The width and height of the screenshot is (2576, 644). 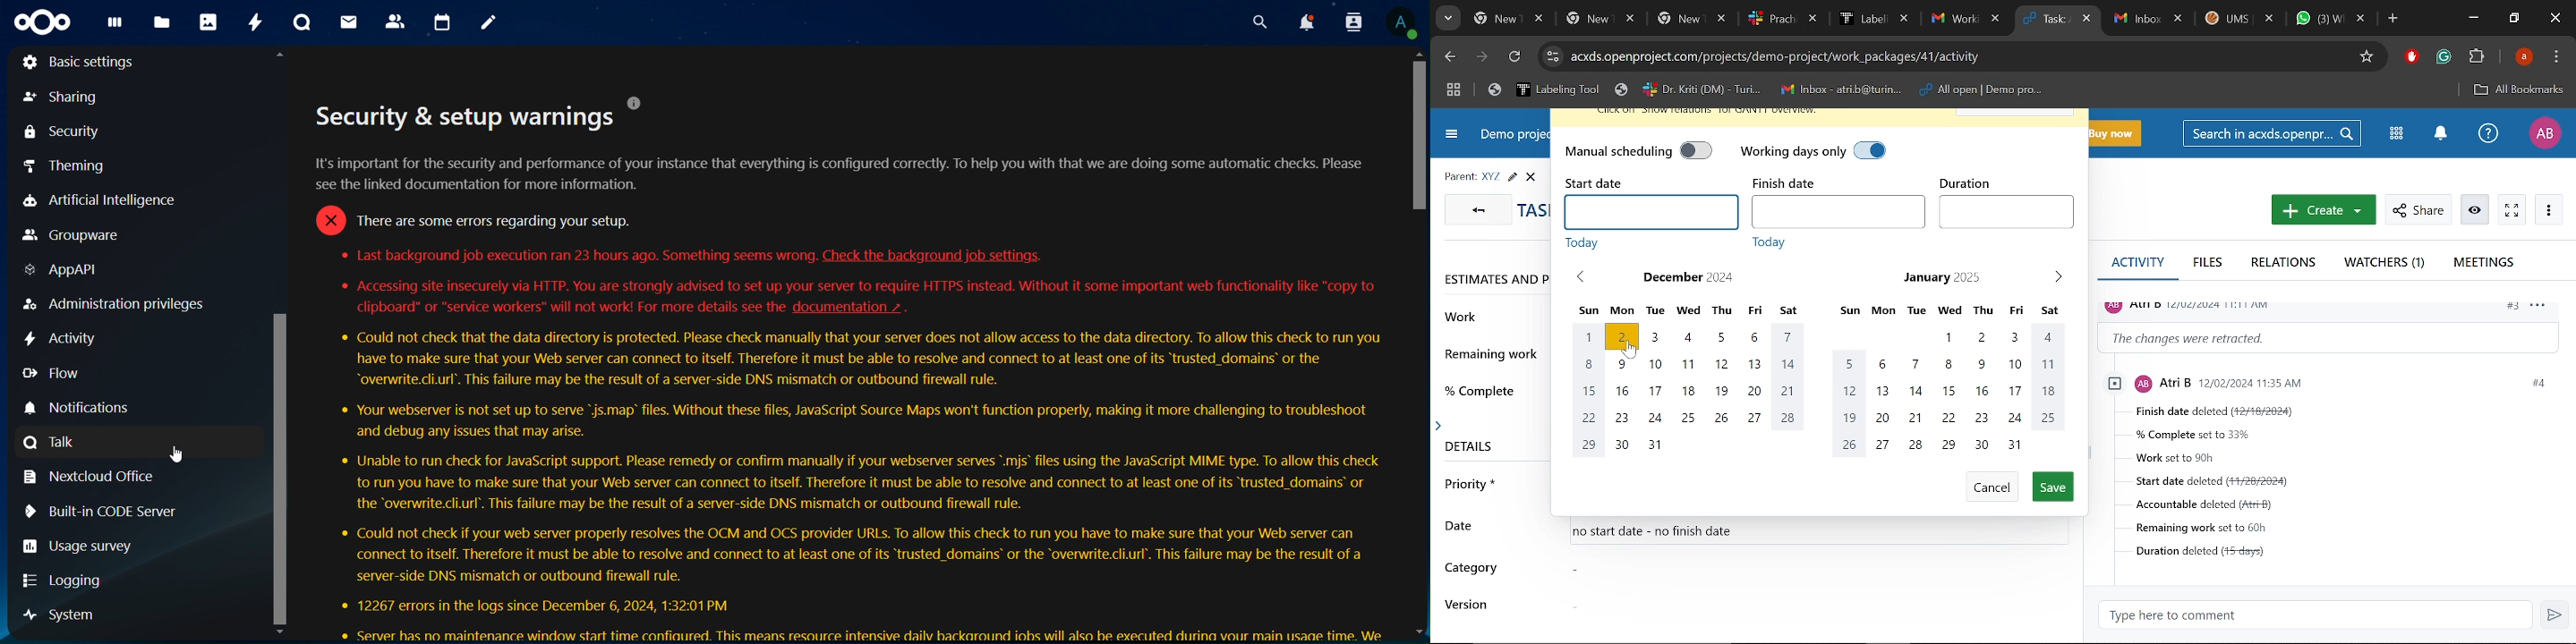 I want to click on Meetings, so click(x=2486, y=265).